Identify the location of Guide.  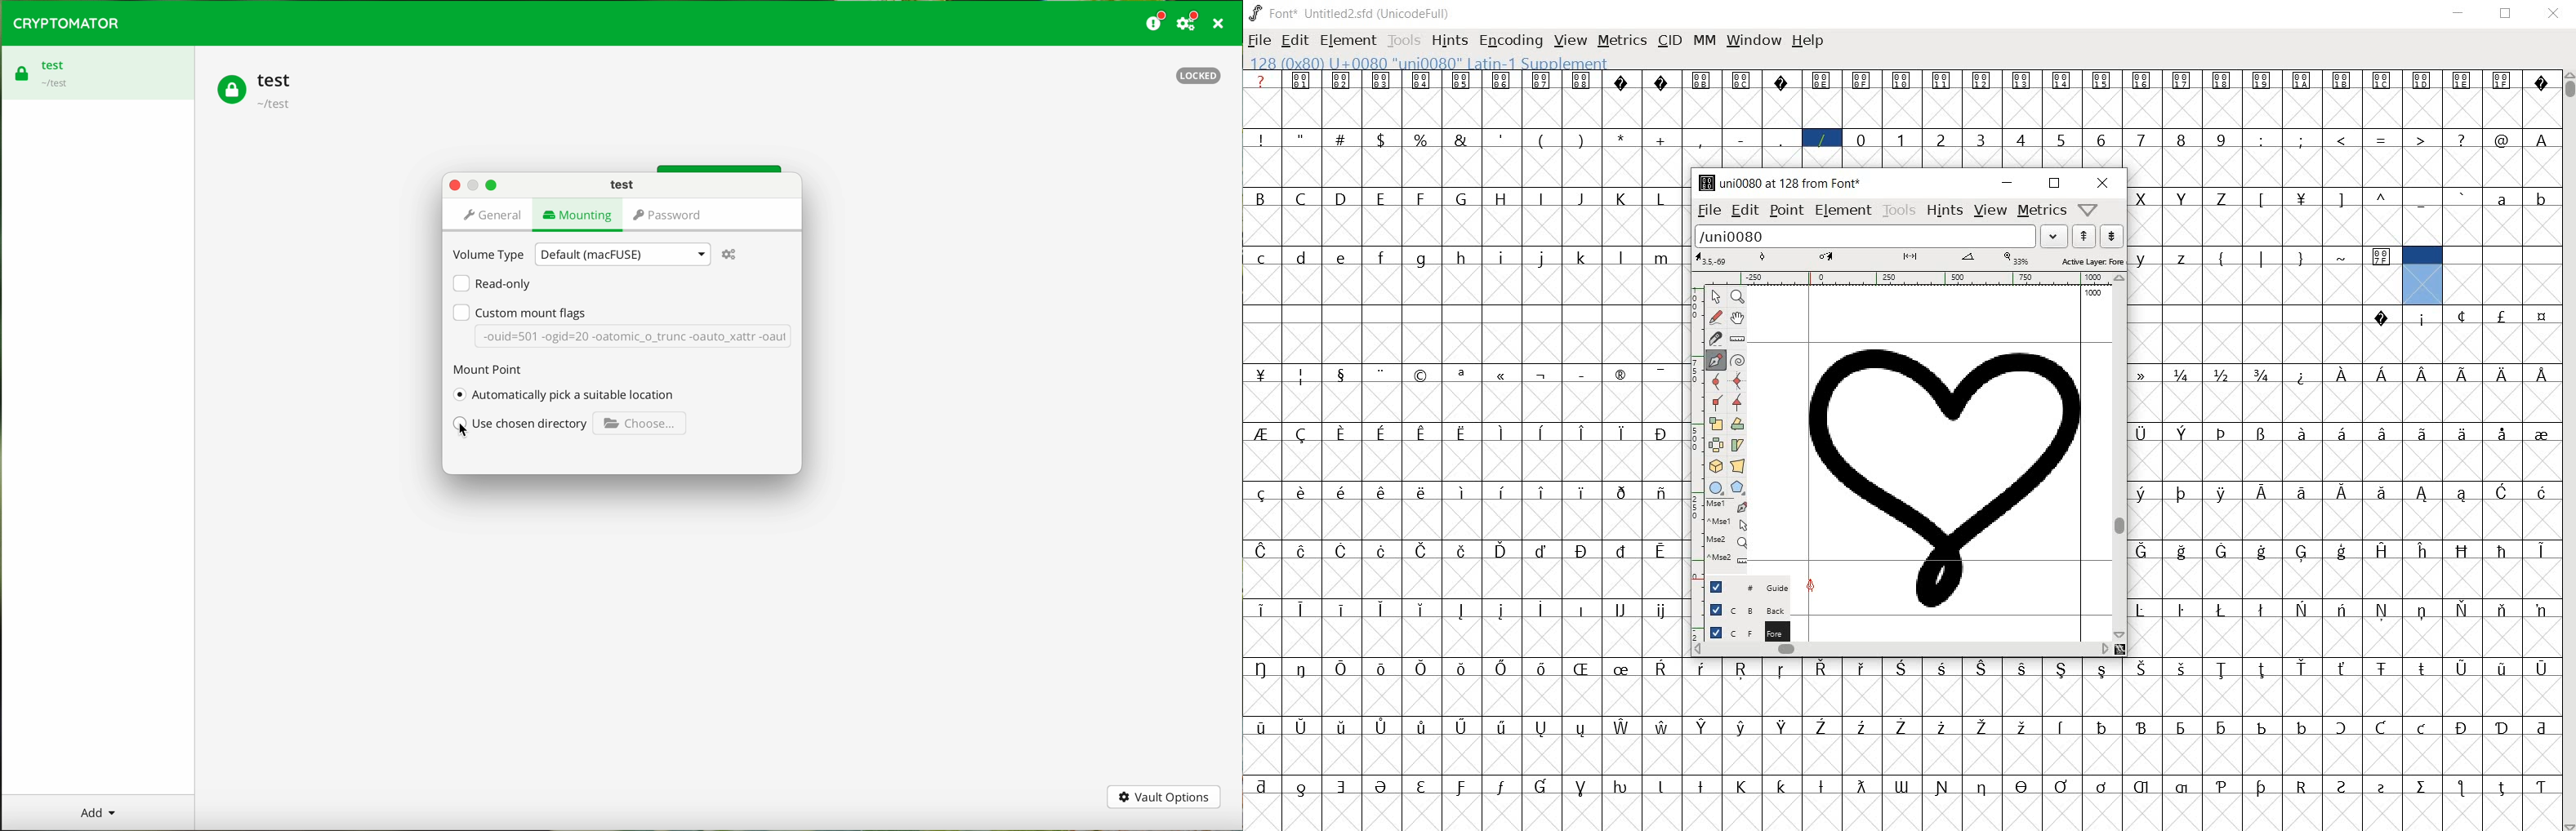
(1741, 586).